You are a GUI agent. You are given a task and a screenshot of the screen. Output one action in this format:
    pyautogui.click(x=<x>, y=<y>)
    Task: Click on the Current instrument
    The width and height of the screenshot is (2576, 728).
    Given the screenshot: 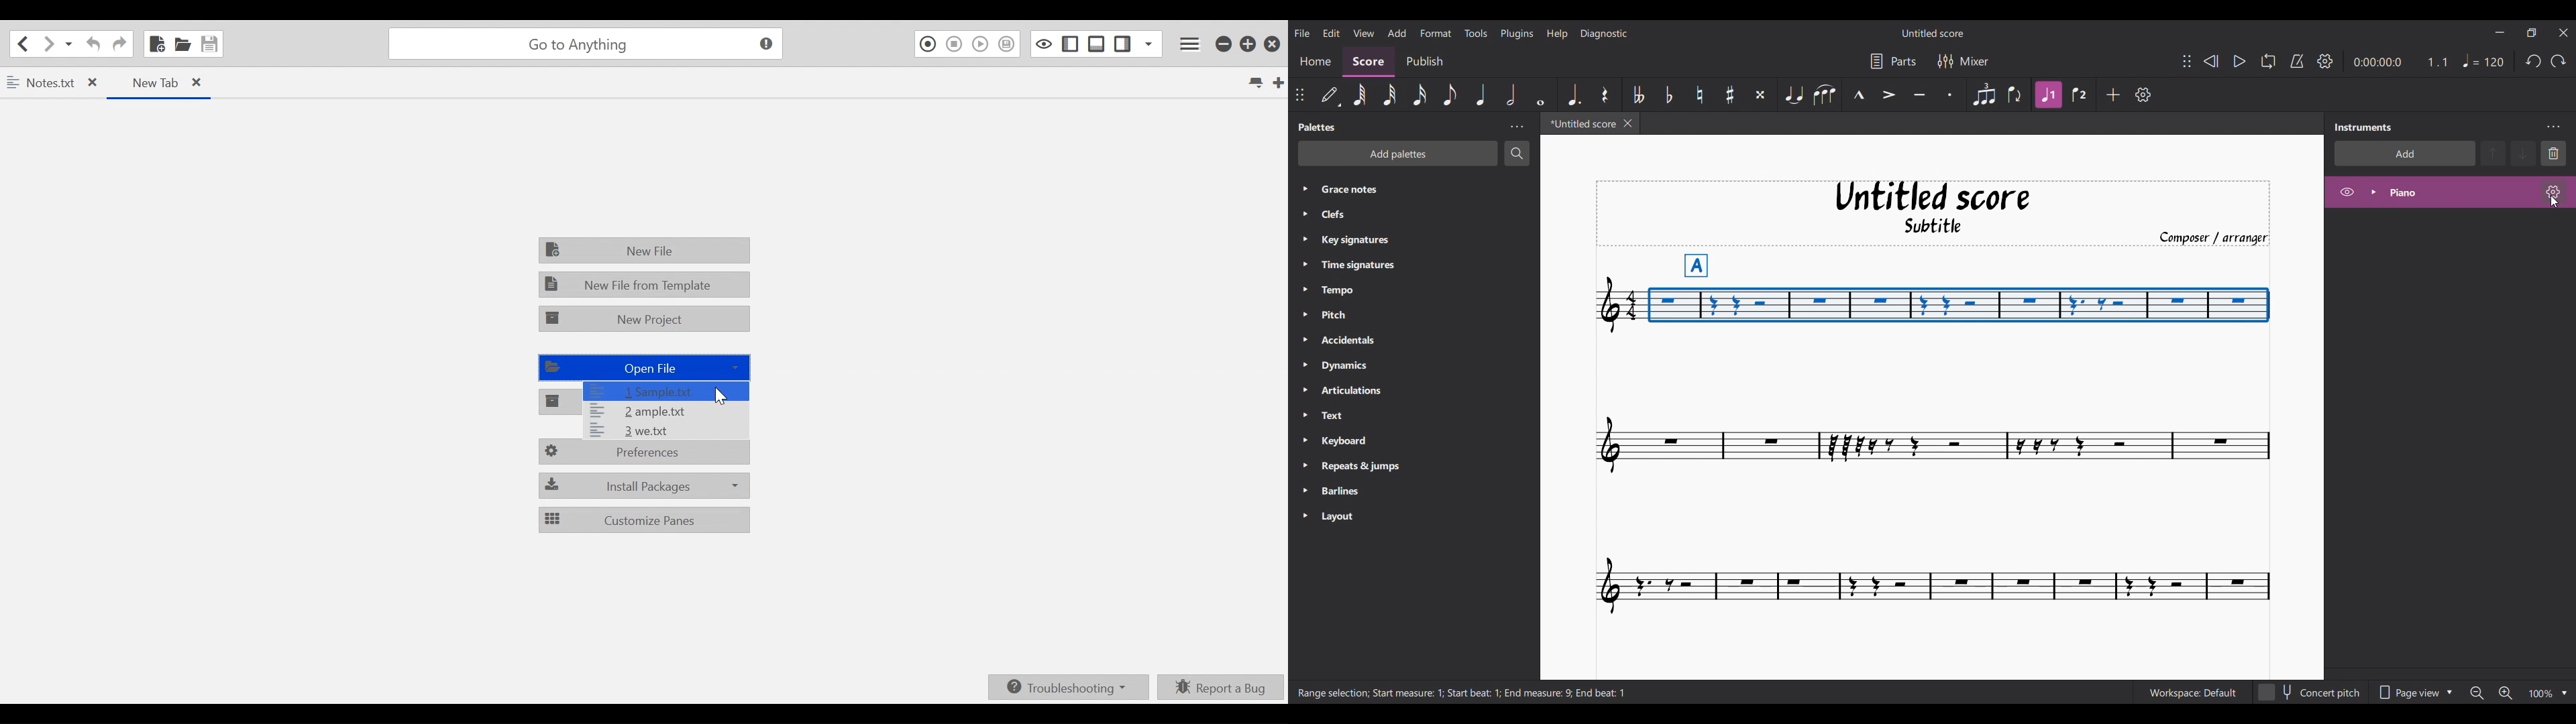 What is the action you would take?
    pyautogui.click(x=2457, y=192)
    